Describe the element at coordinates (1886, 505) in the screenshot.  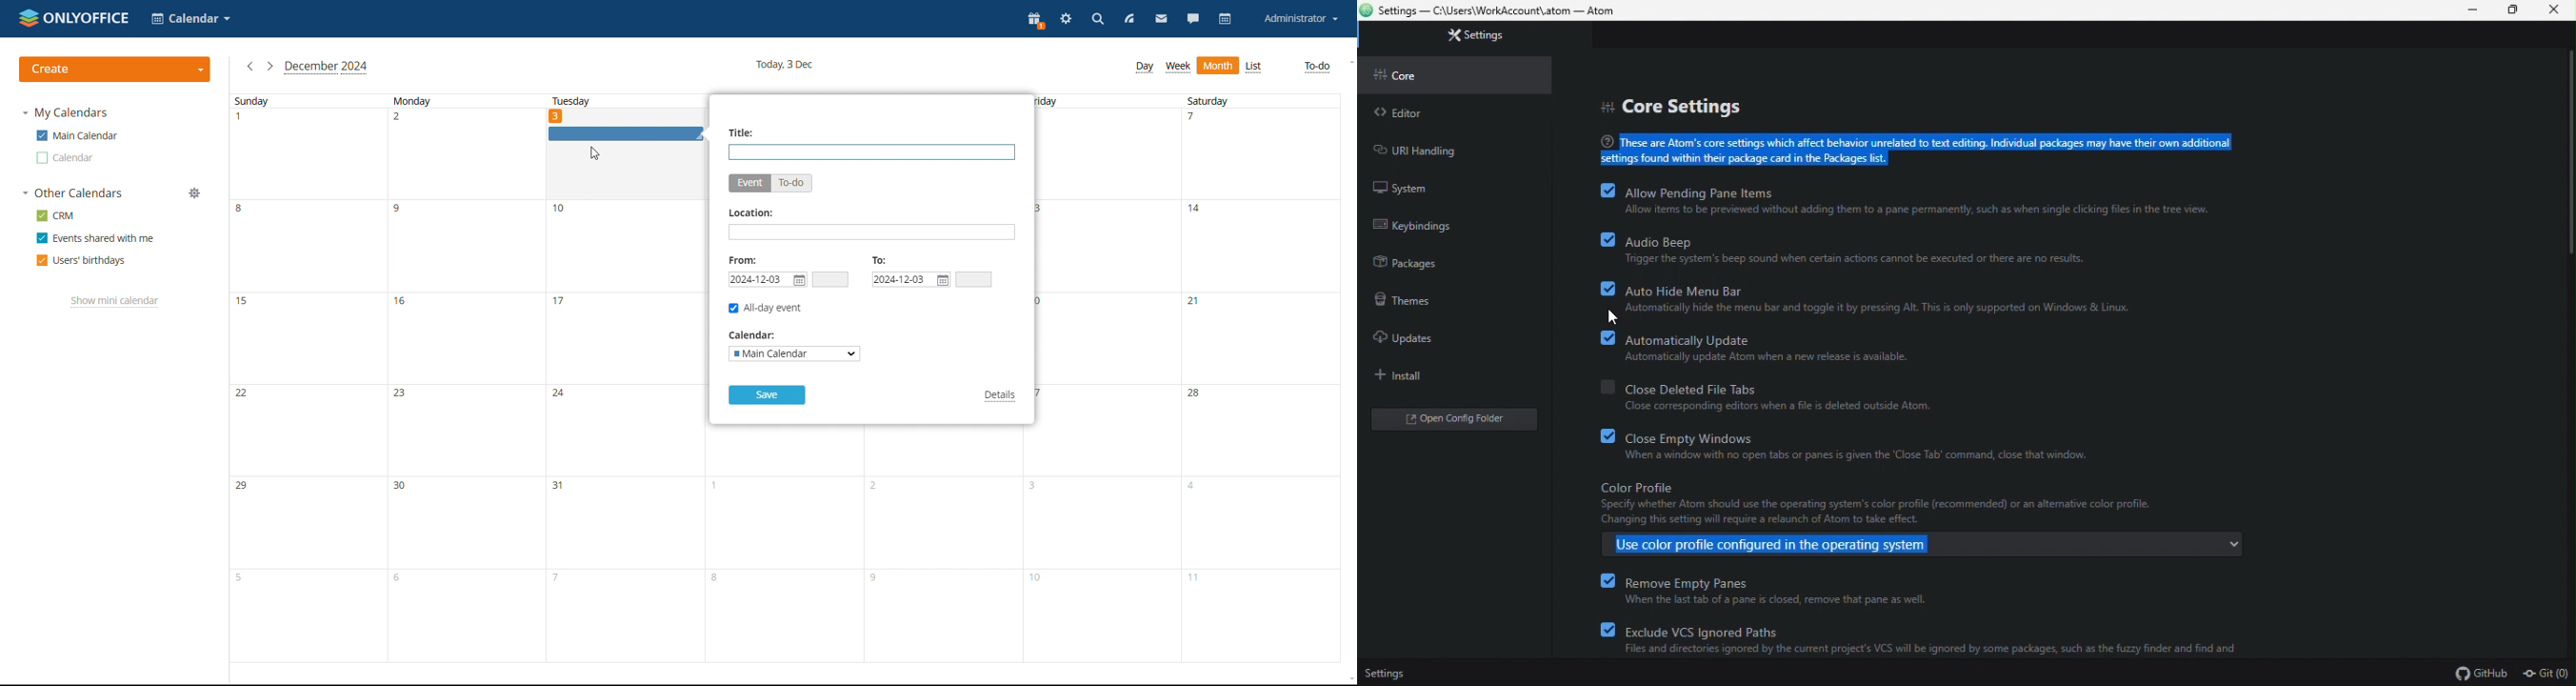
I see `Color ProfileSpecify whether Atom should use the operating system's color profile (recommended) or an altemative color profile.Changing tls sotting will seme 8 vehounch of Atom to toke effect.` at that location.